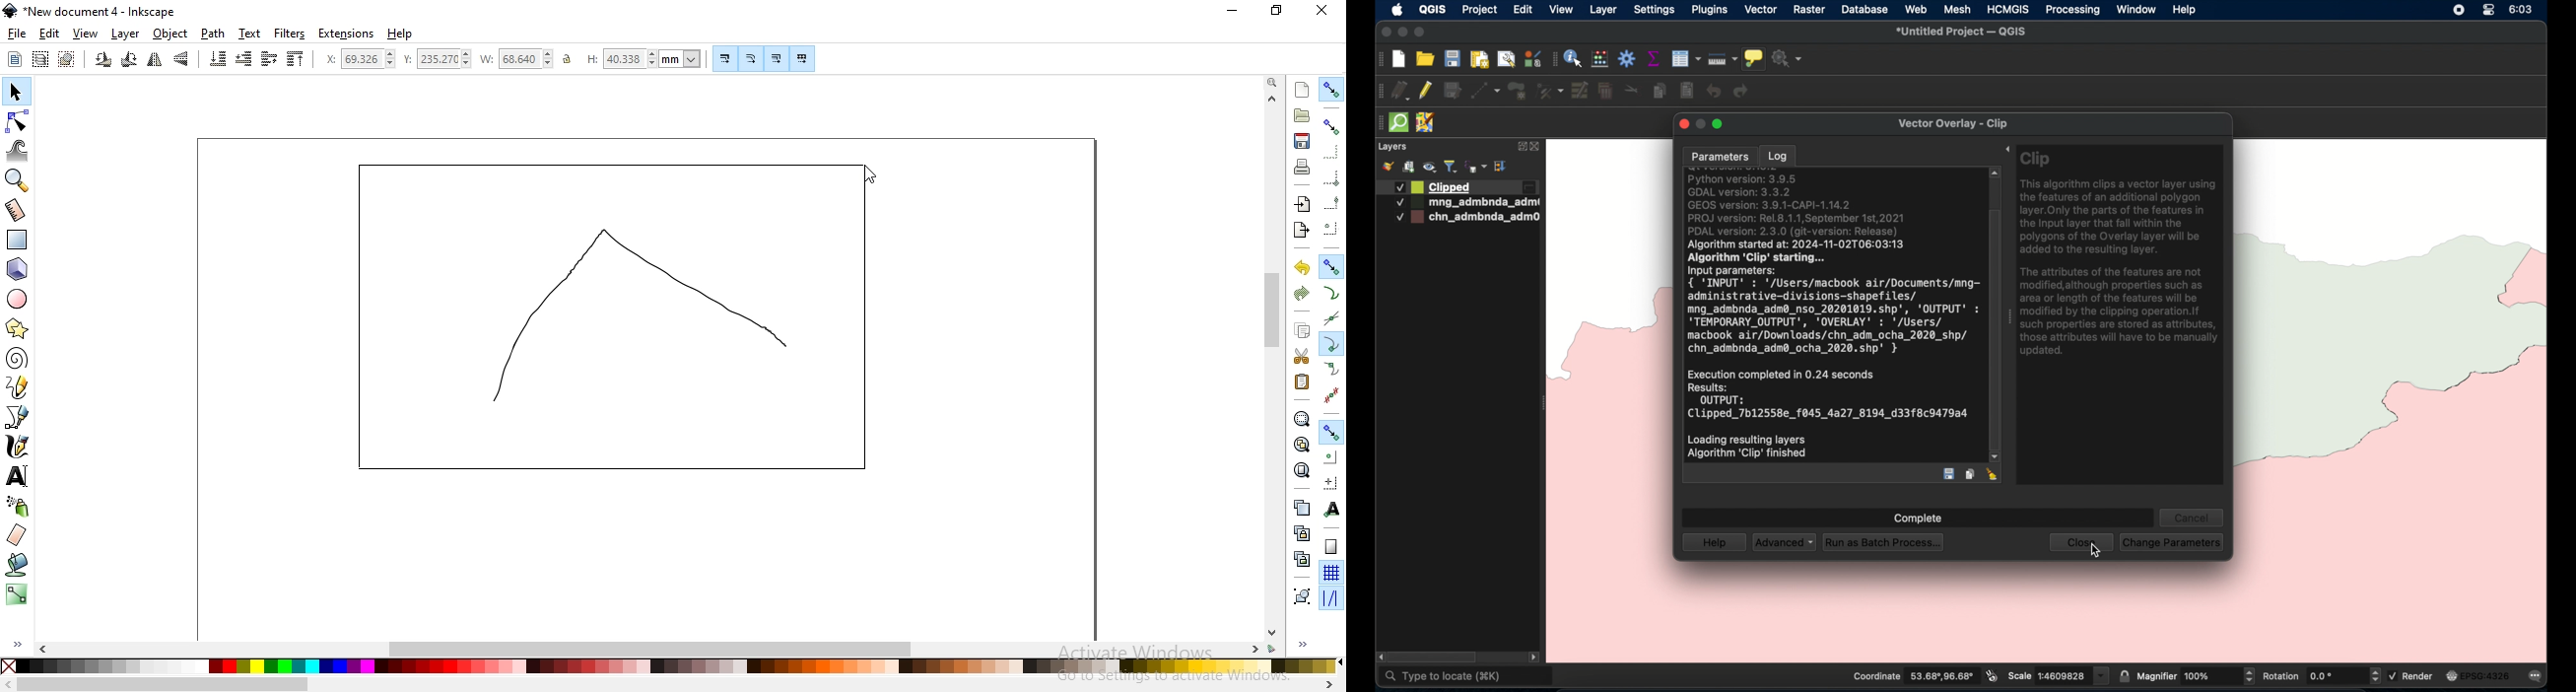 The height and width of the screenshot is (700, 2576). Describe the element at coordinates (776, 58) in the screenshot. I see `` at that location.